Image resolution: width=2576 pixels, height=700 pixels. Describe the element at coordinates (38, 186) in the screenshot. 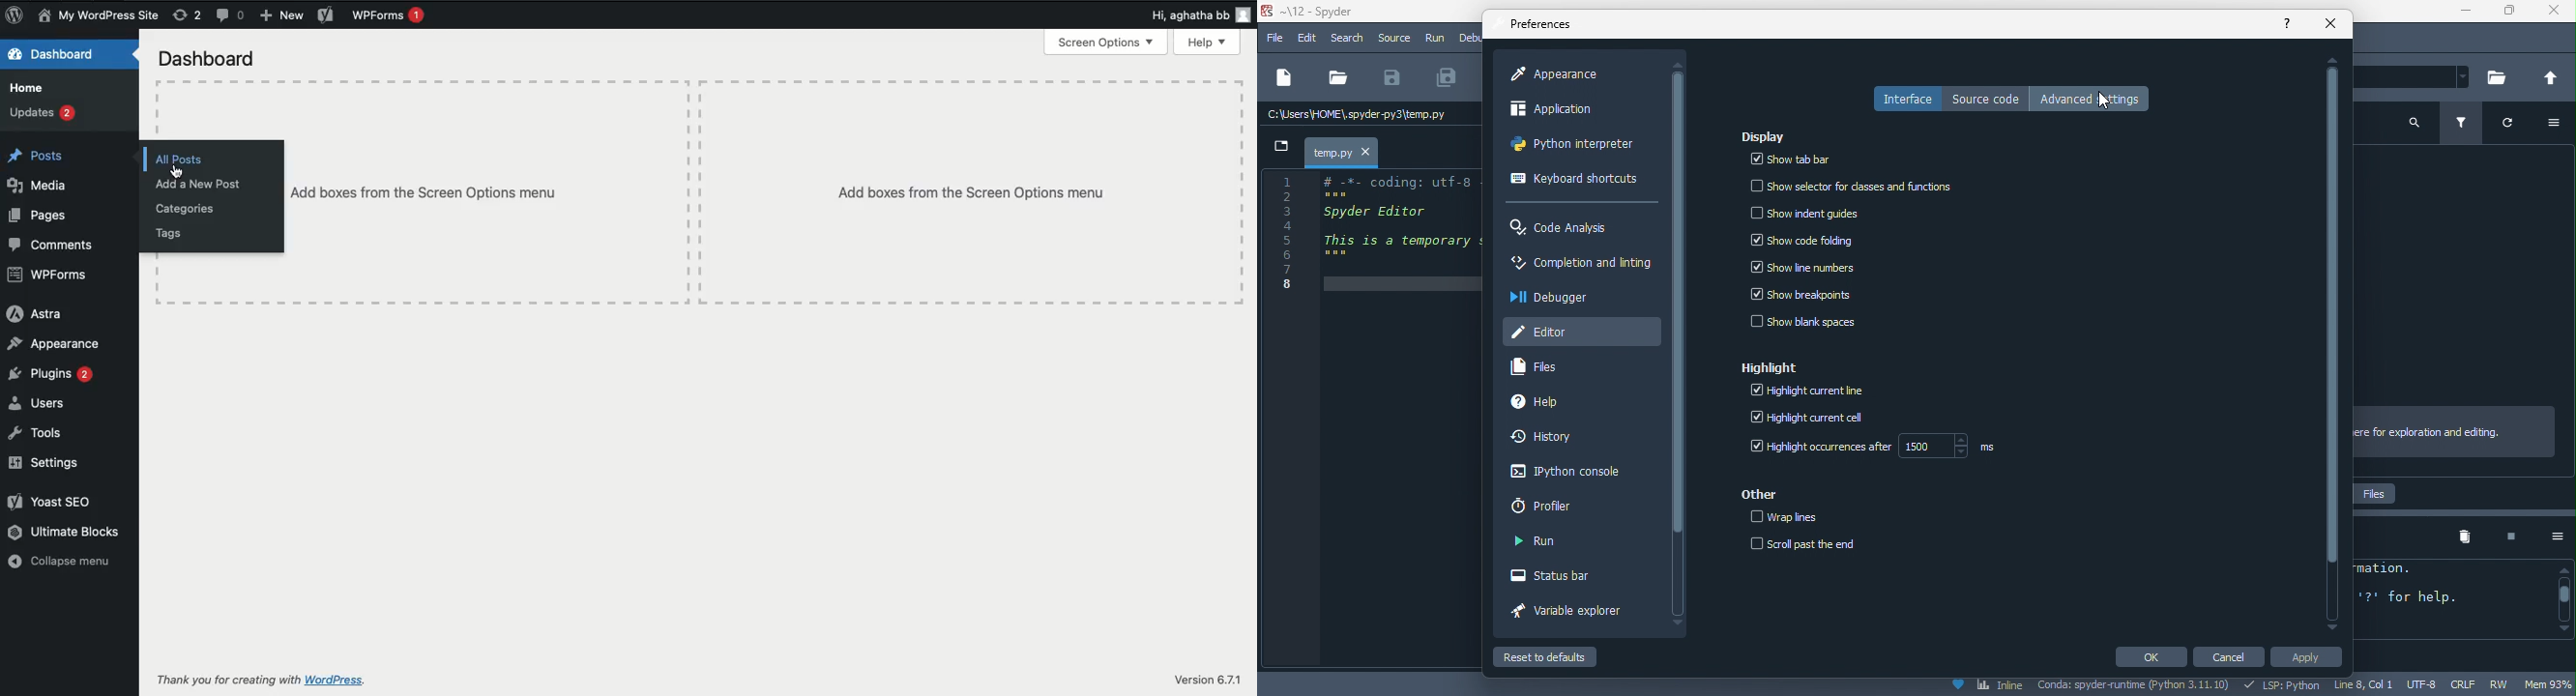

I see `Media` at that location.